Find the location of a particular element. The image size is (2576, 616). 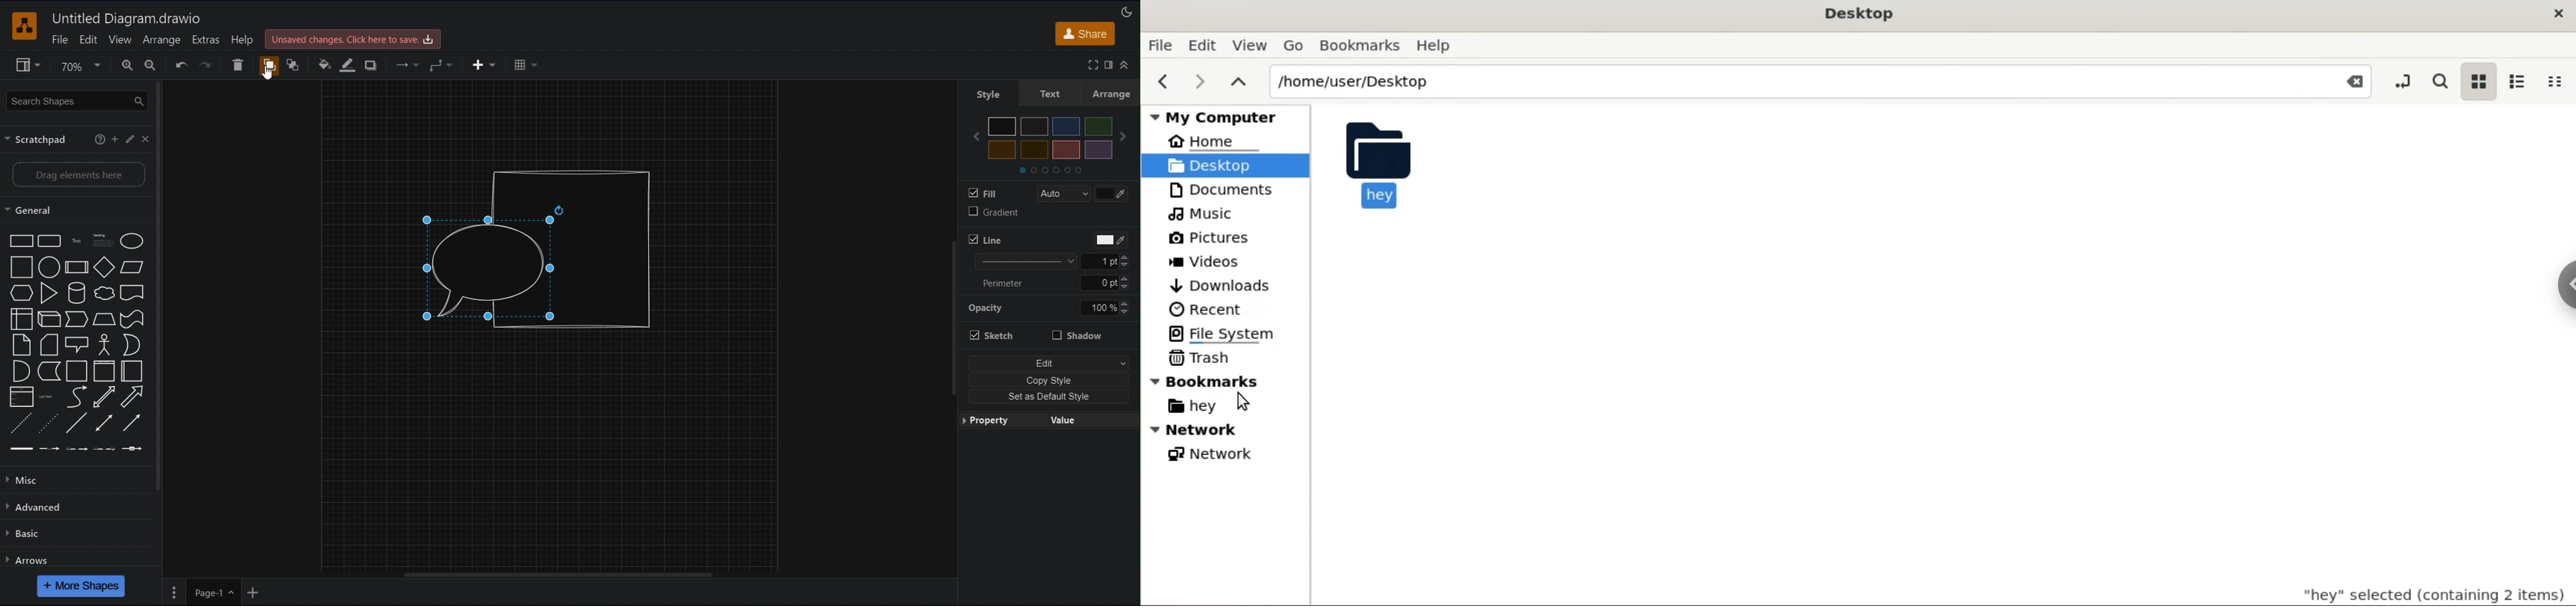

Next color set is located at coordinates (1123, 136).